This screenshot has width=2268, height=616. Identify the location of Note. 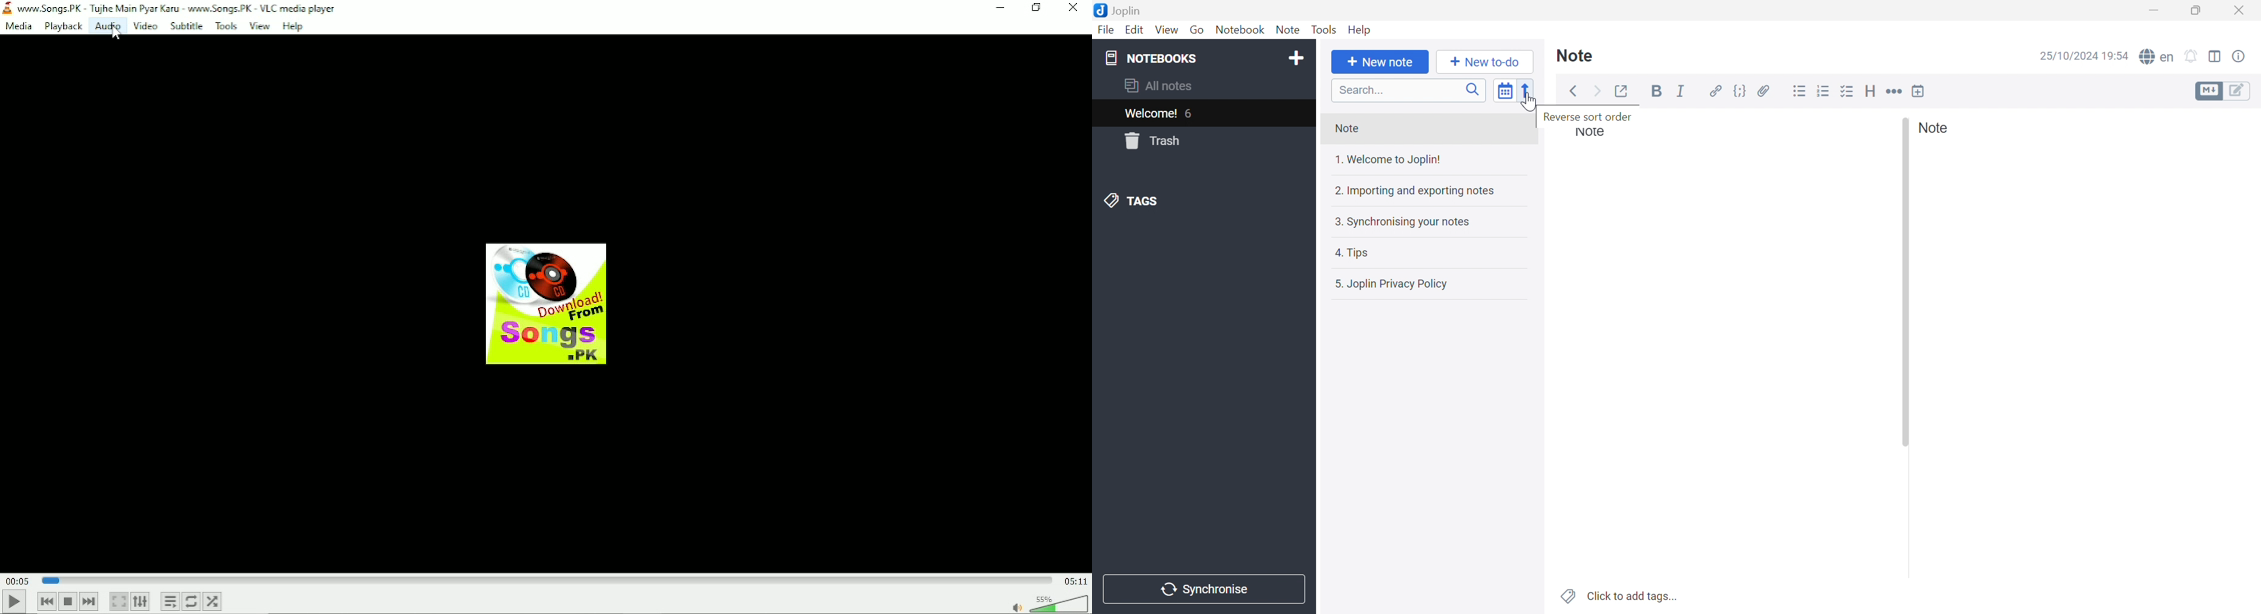
(1934, 128).